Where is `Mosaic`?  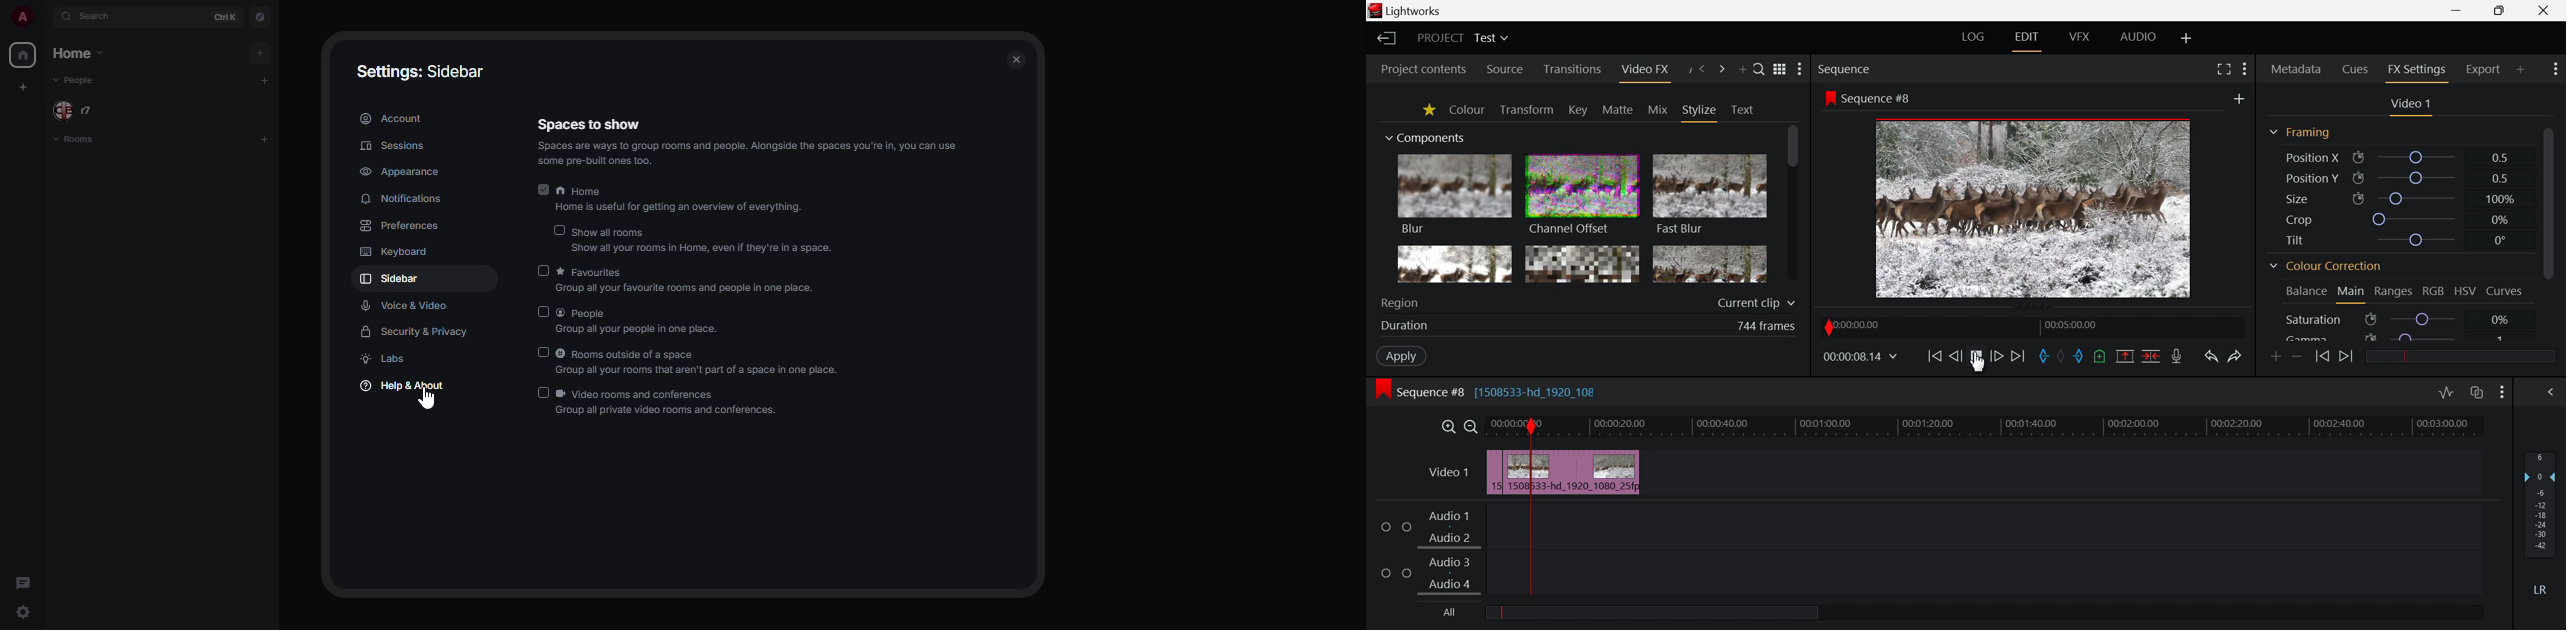
Mosaic is located at coordinates (1581, 264).